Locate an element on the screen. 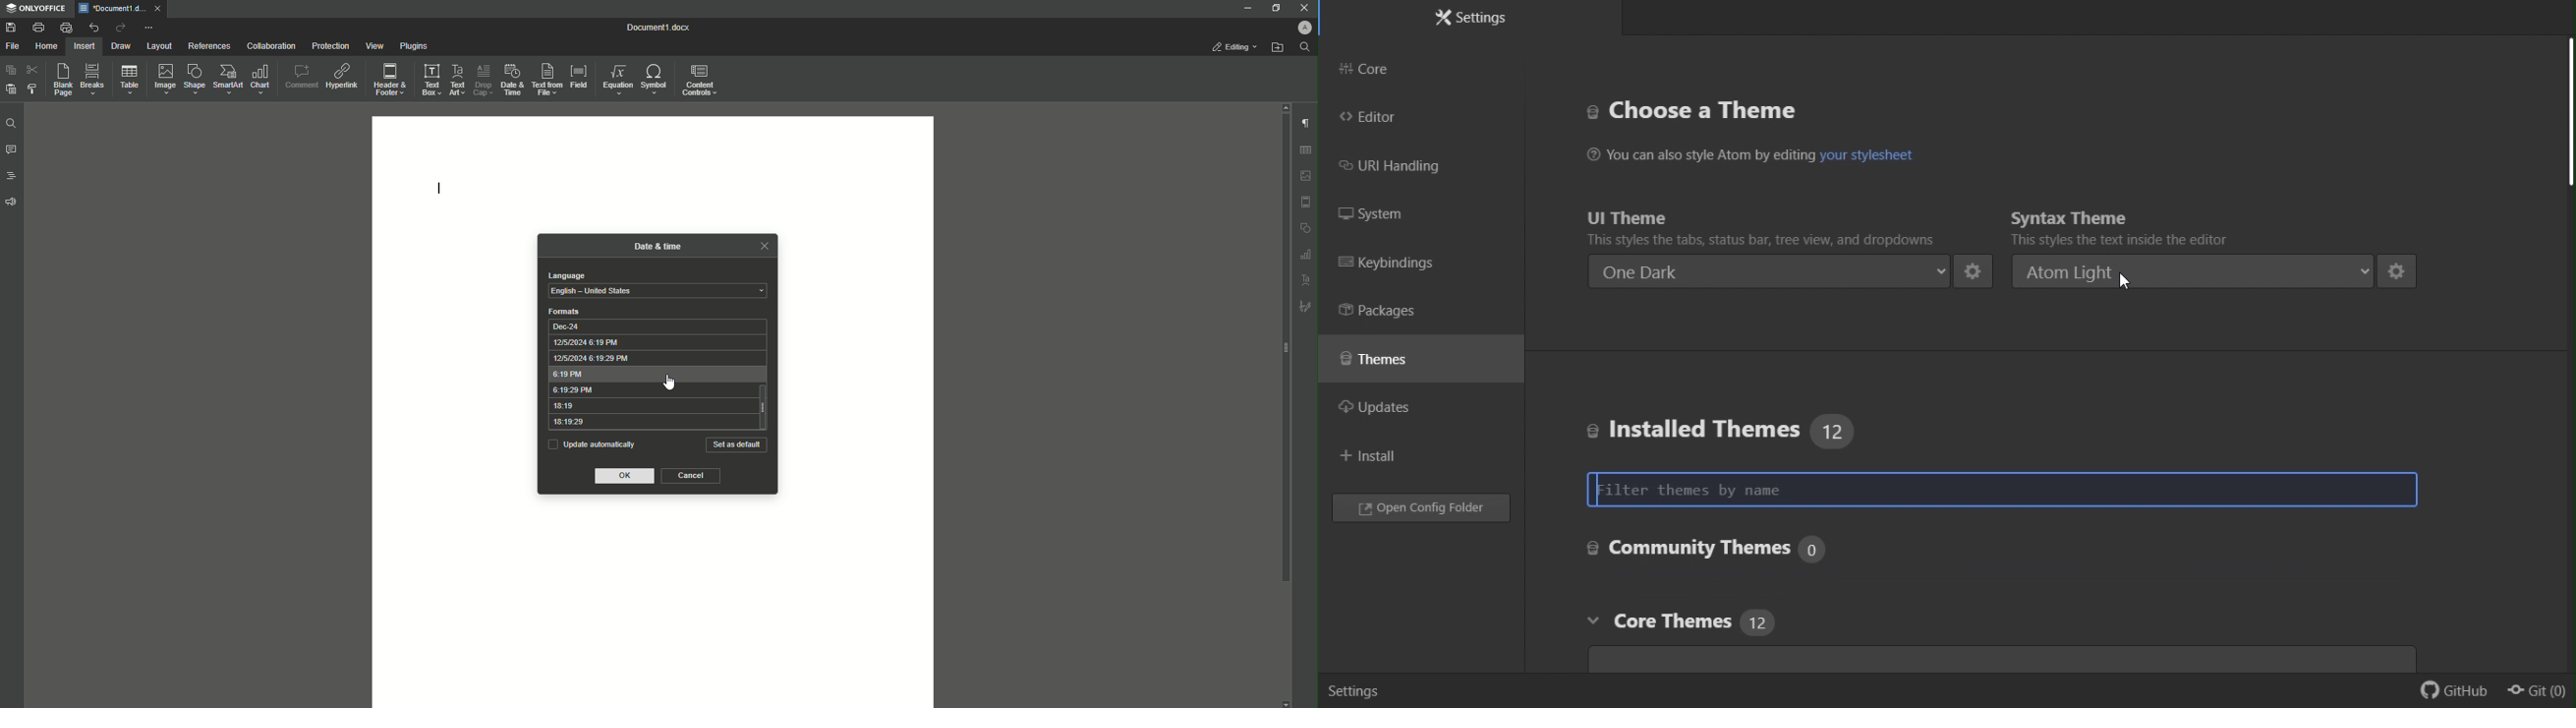 Image resolution: width=2576 pixels, height=728 pixels. You can also style Atom by editing is located at coordinates (1701, 154).